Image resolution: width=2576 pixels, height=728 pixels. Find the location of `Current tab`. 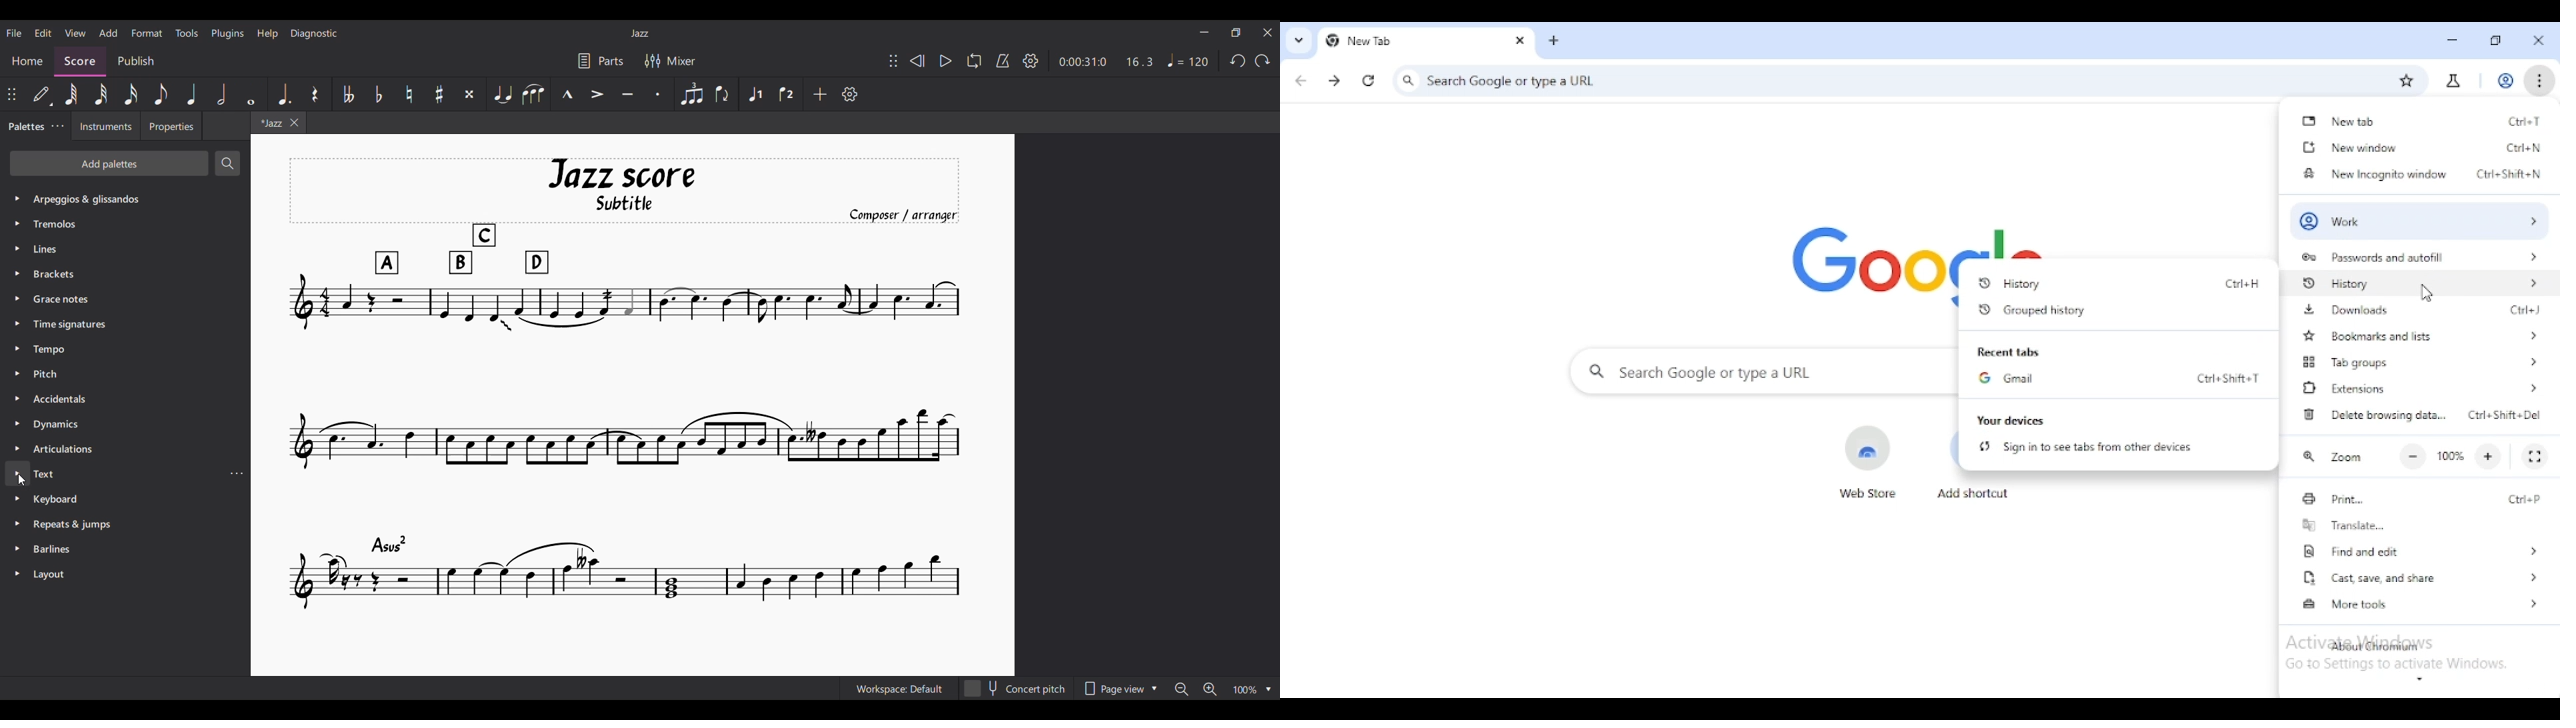

Current tab is located at coordinates (270, 123).